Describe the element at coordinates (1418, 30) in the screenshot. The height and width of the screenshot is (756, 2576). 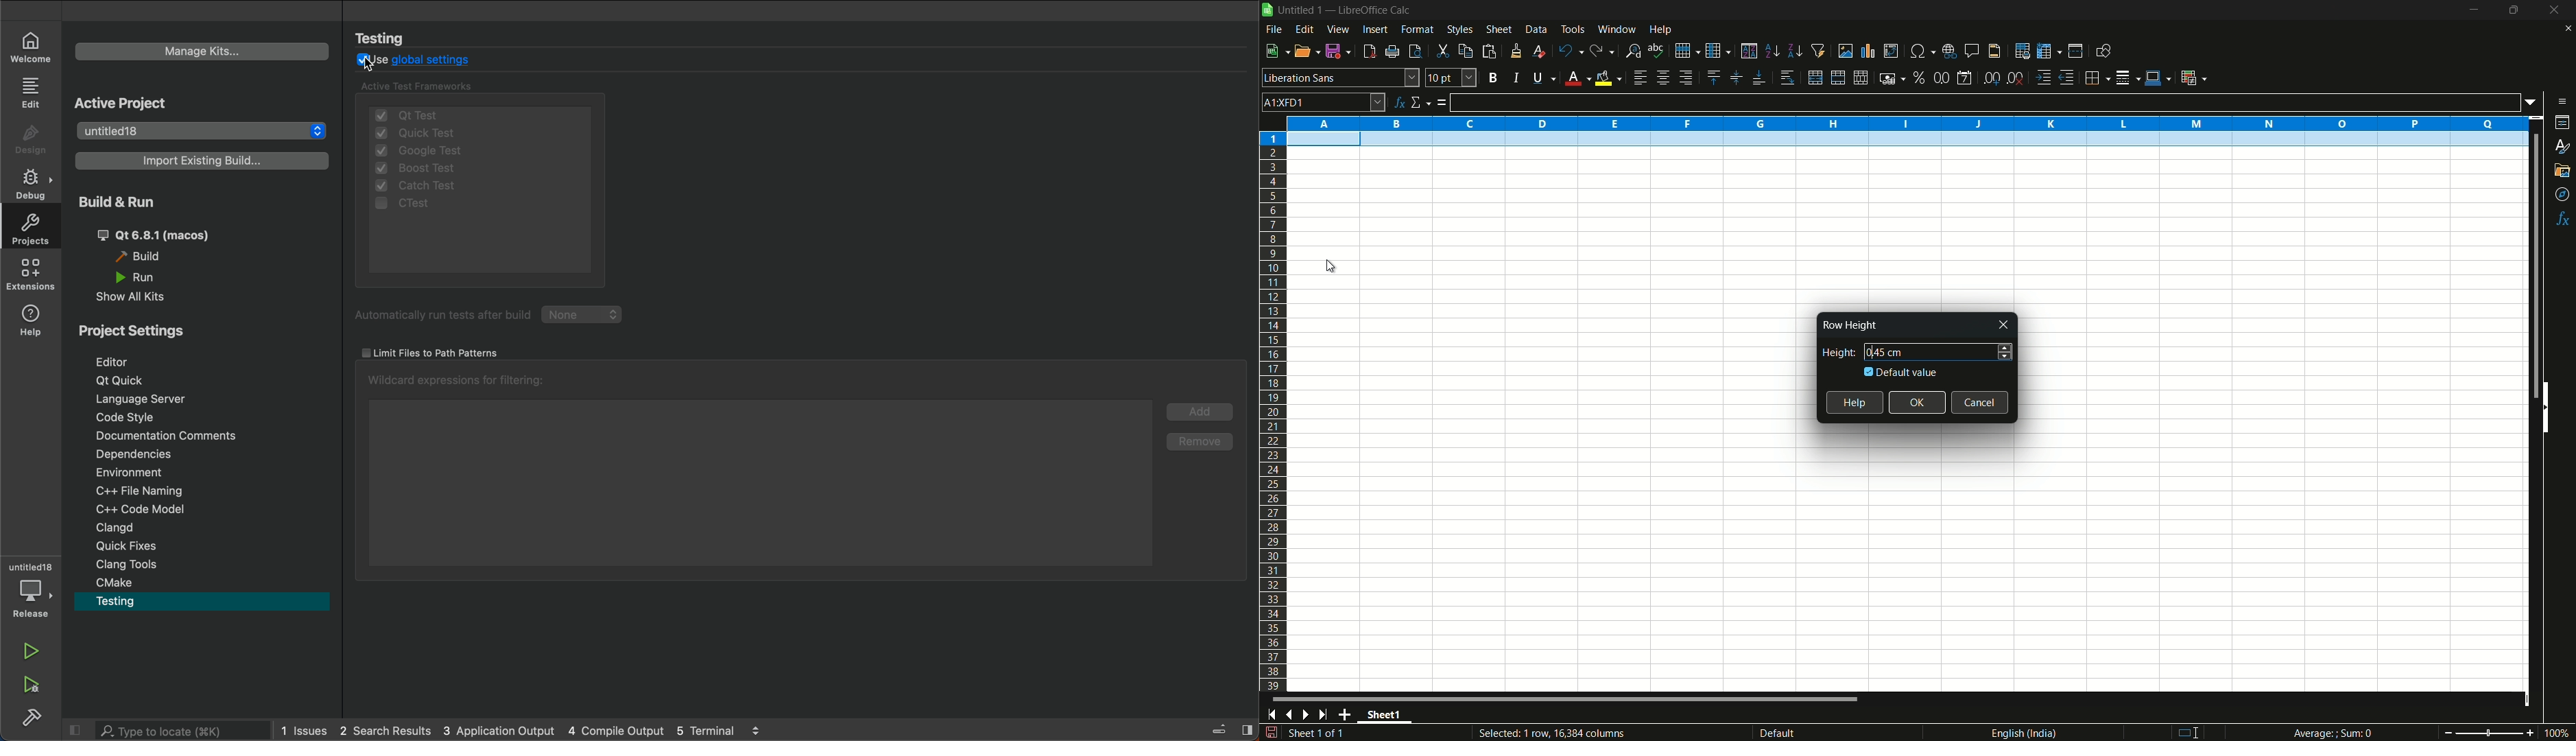
I see `format menu` at that location.